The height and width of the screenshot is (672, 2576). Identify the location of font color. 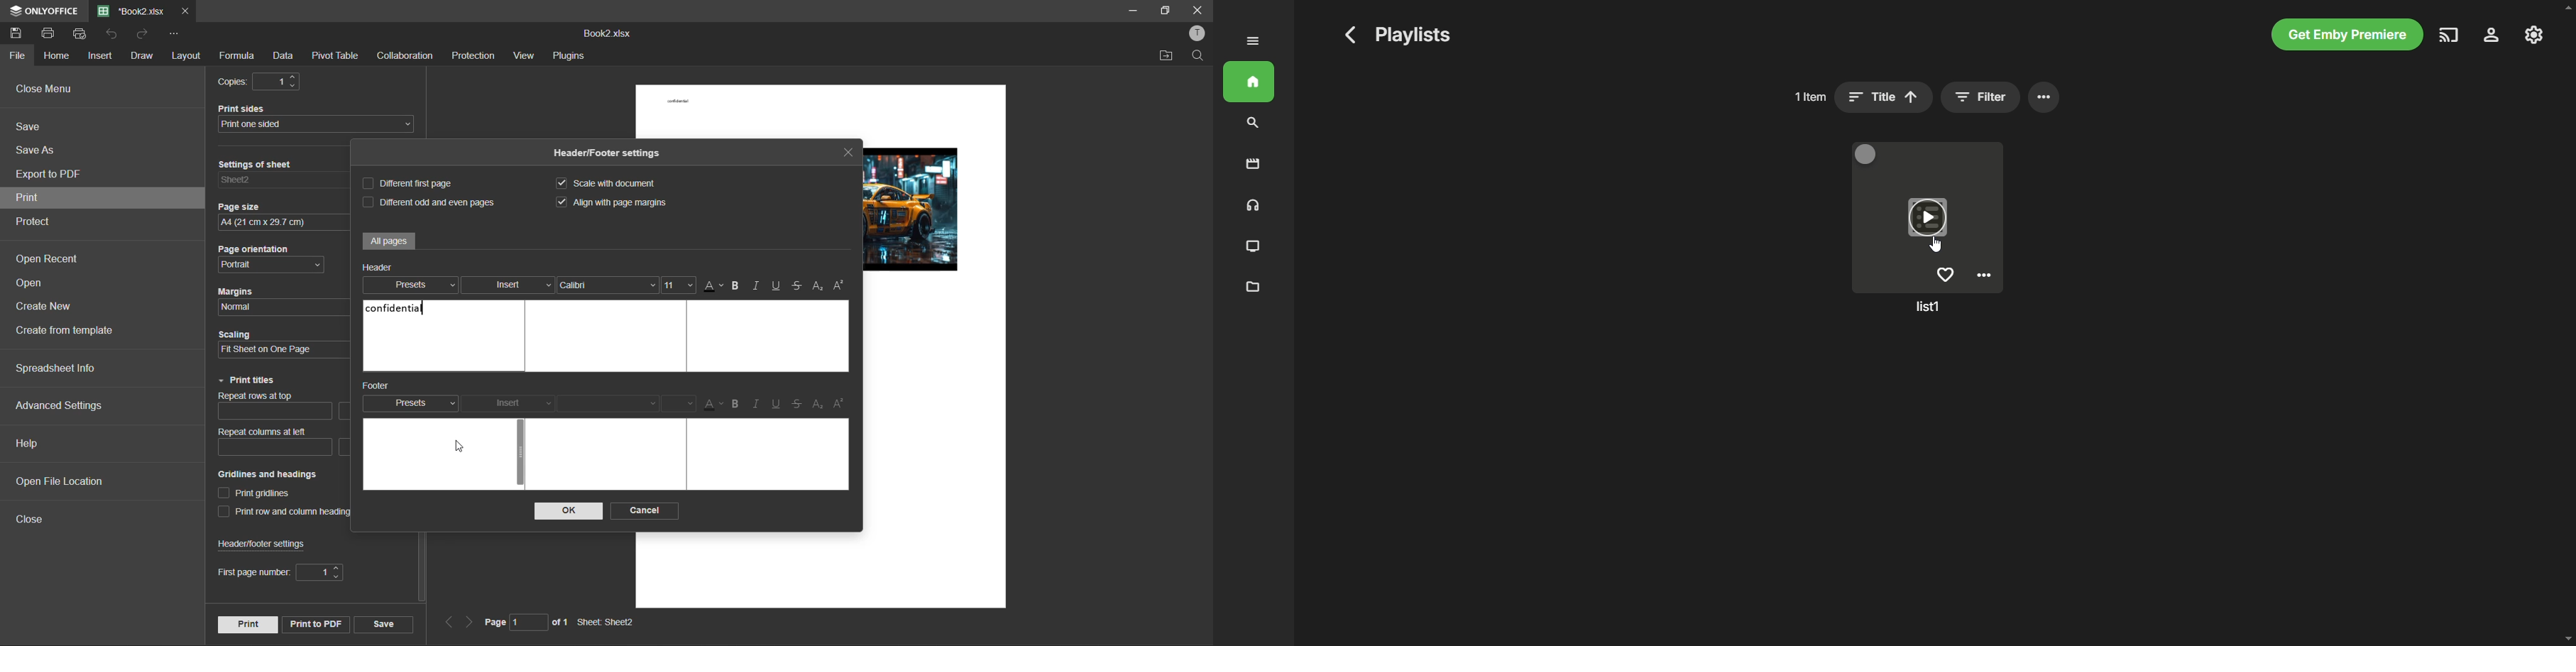
(715, 286).